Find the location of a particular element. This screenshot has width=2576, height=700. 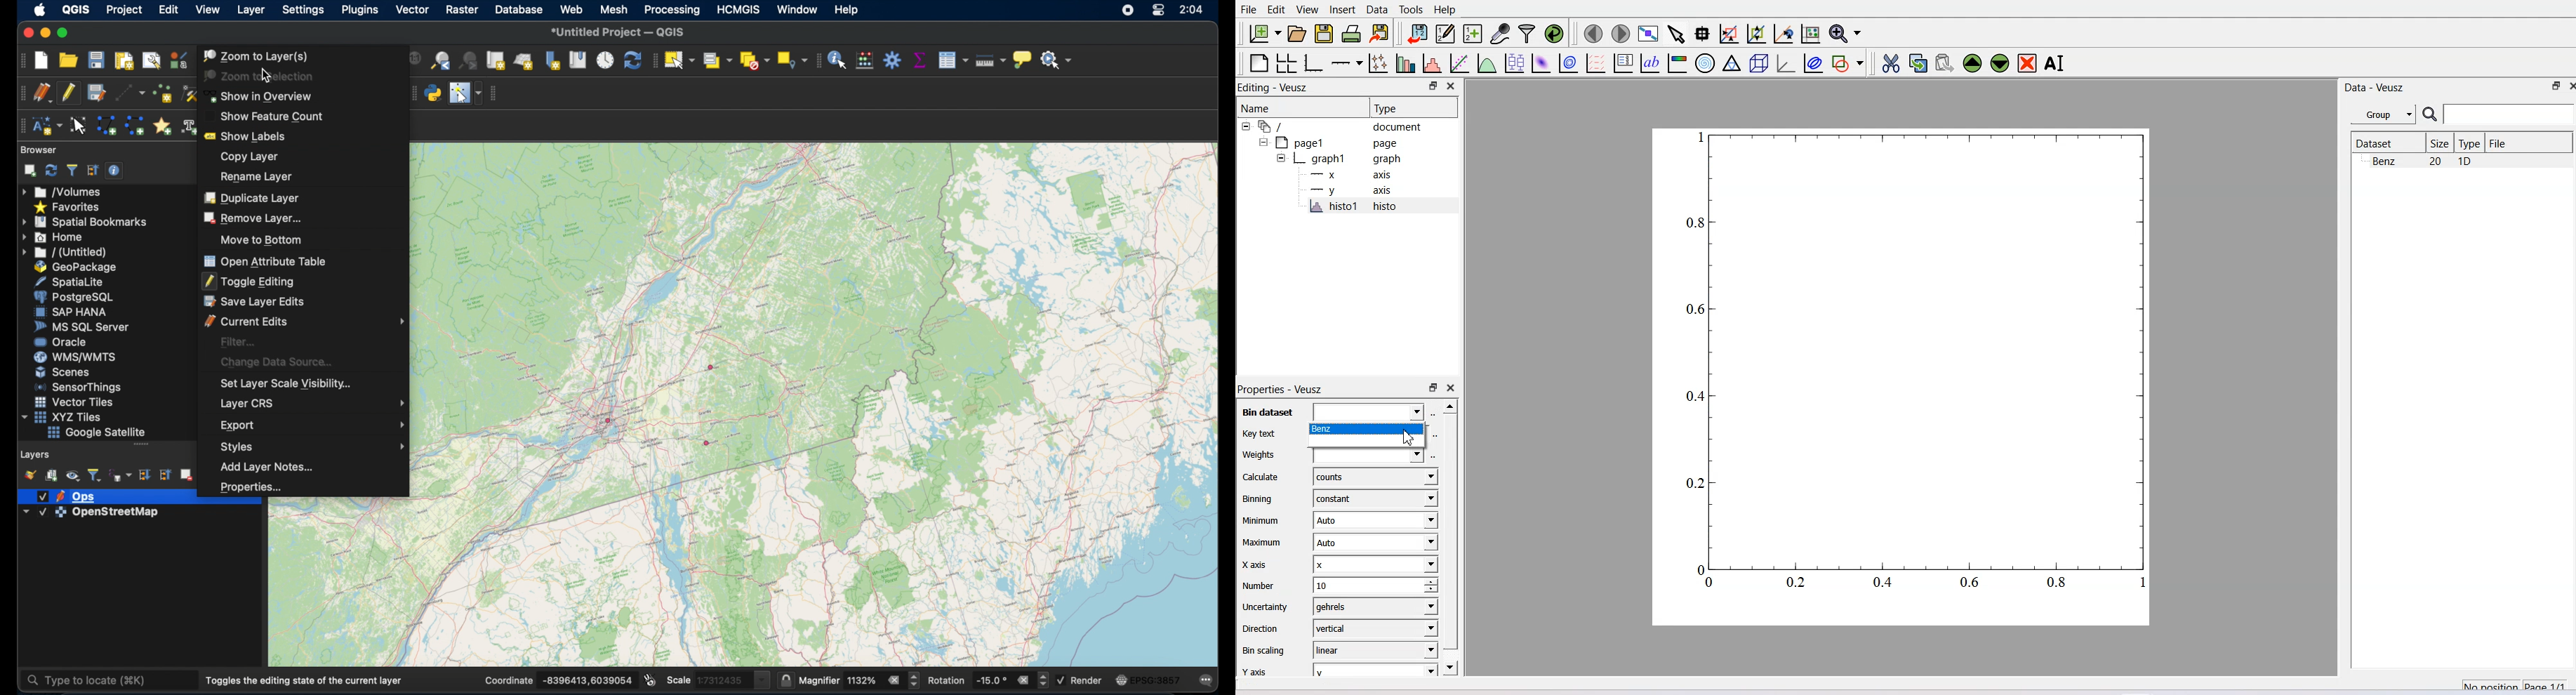

current edits is located at coordinates (42, 93).